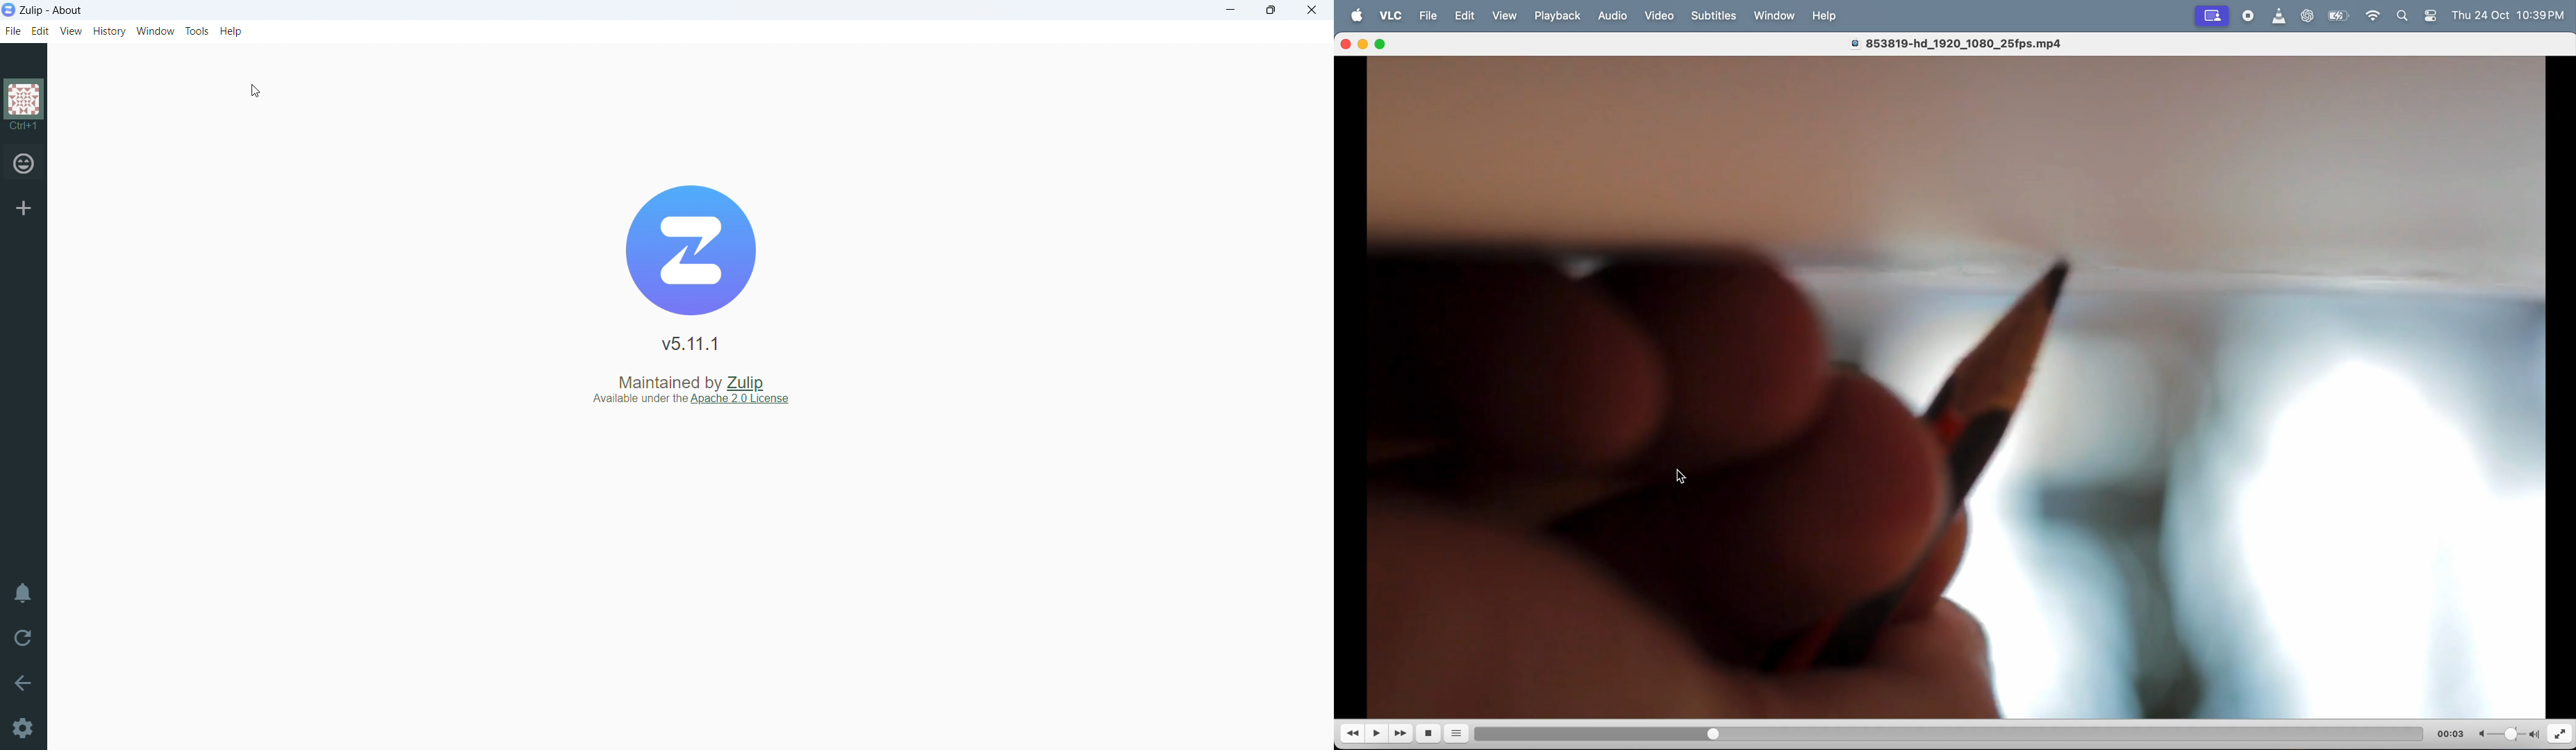 This screenshot has width=2576, height=756. Describe the element at coordinates (13, 33) in the screenshot. I see `file` at that location.